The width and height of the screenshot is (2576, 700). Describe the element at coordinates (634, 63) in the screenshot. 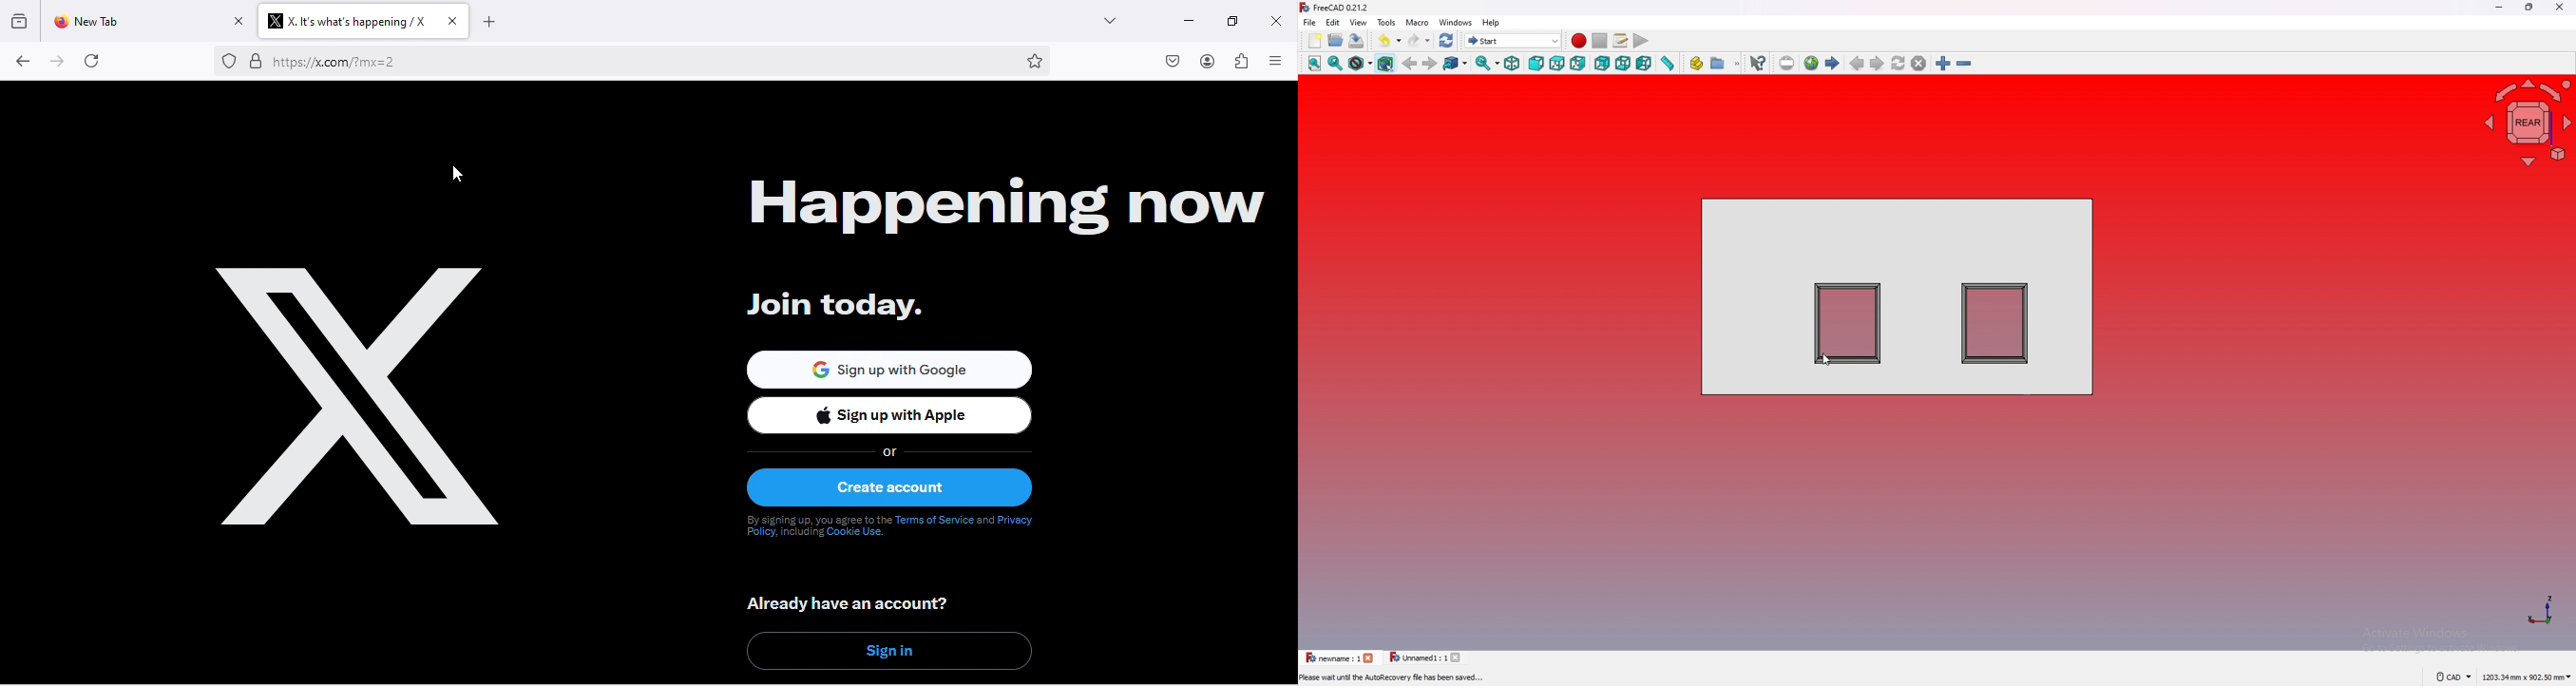

I see `web link` at that location.